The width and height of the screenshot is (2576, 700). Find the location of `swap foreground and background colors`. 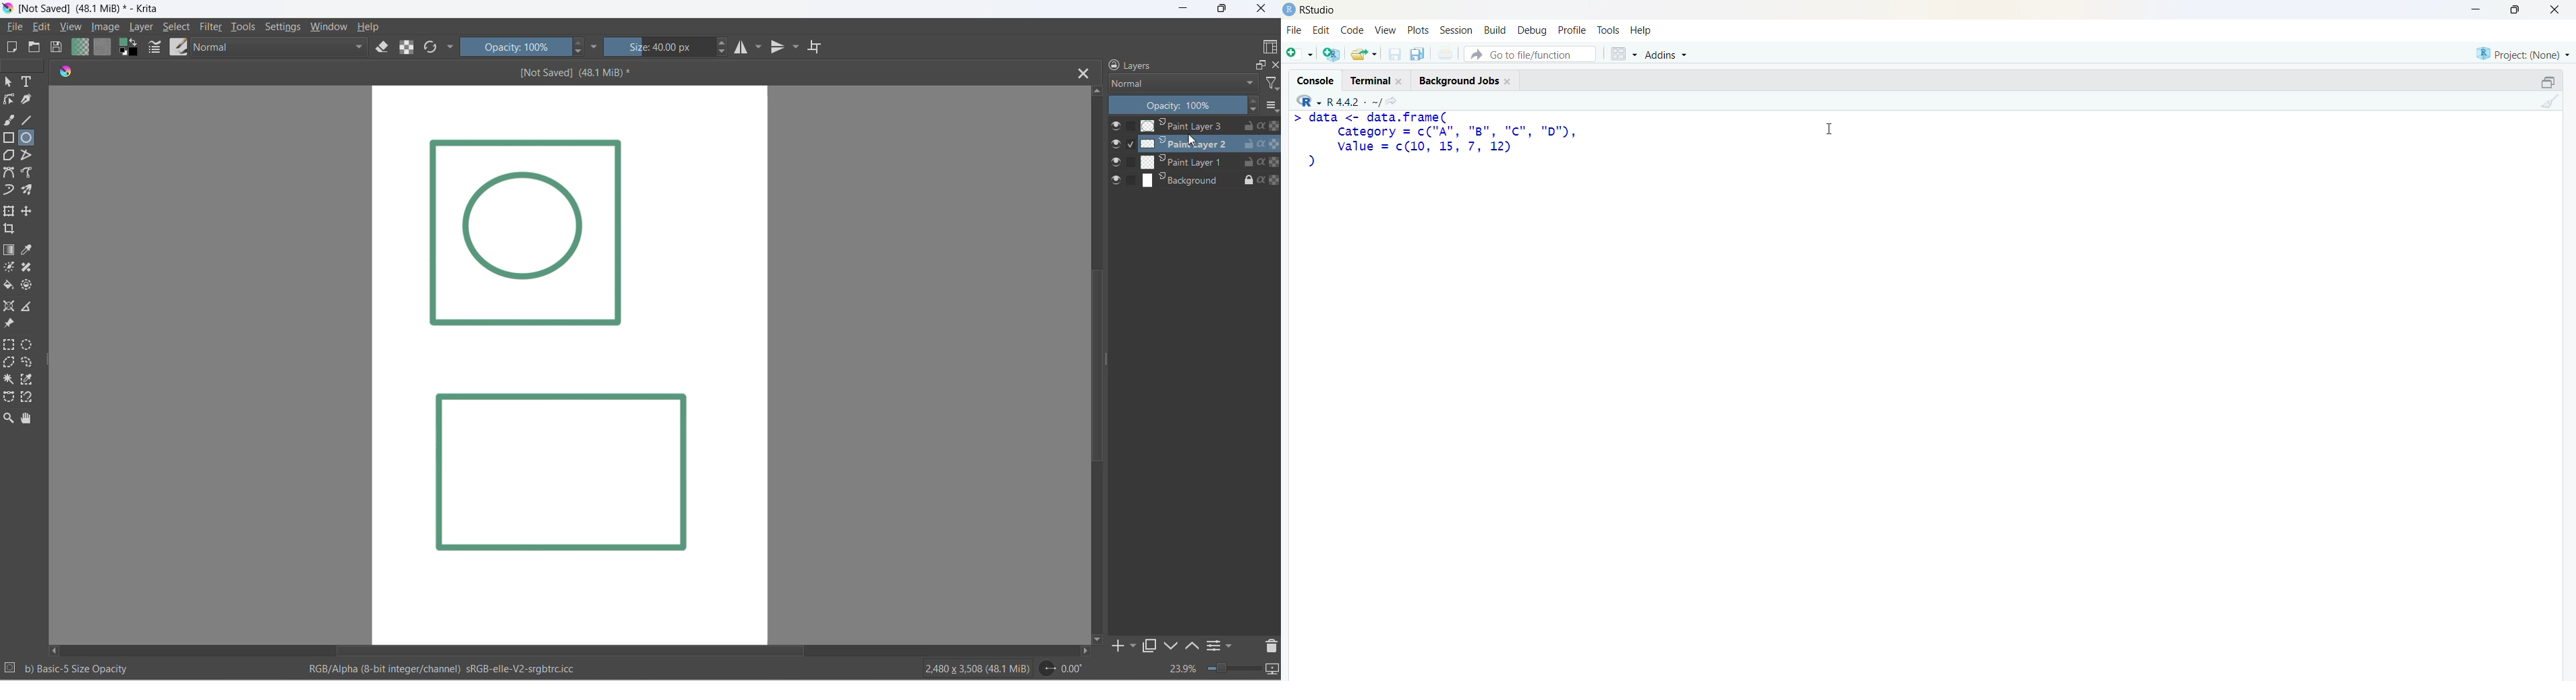

swap foreground and background colors is located at coordinates (130, 47).